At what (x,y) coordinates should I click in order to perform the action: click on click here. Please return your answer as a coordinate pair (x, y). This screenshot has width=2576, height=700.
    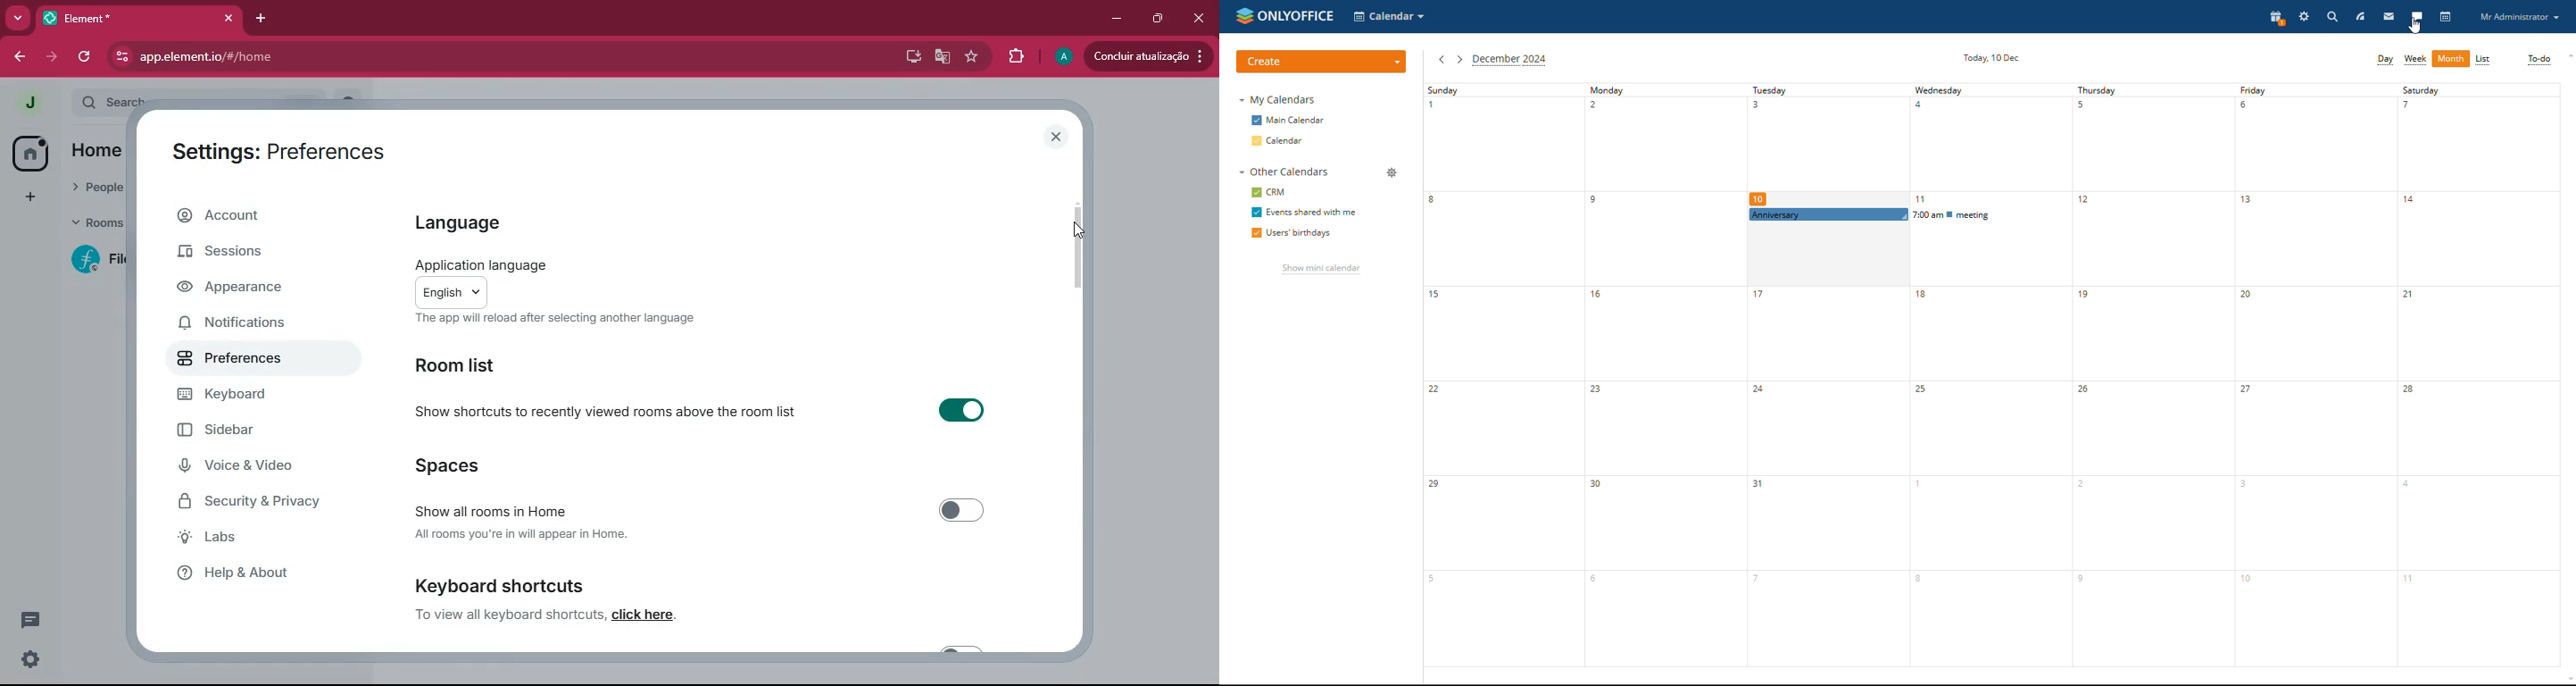
    Looking at the image, I should click on (646, 615).